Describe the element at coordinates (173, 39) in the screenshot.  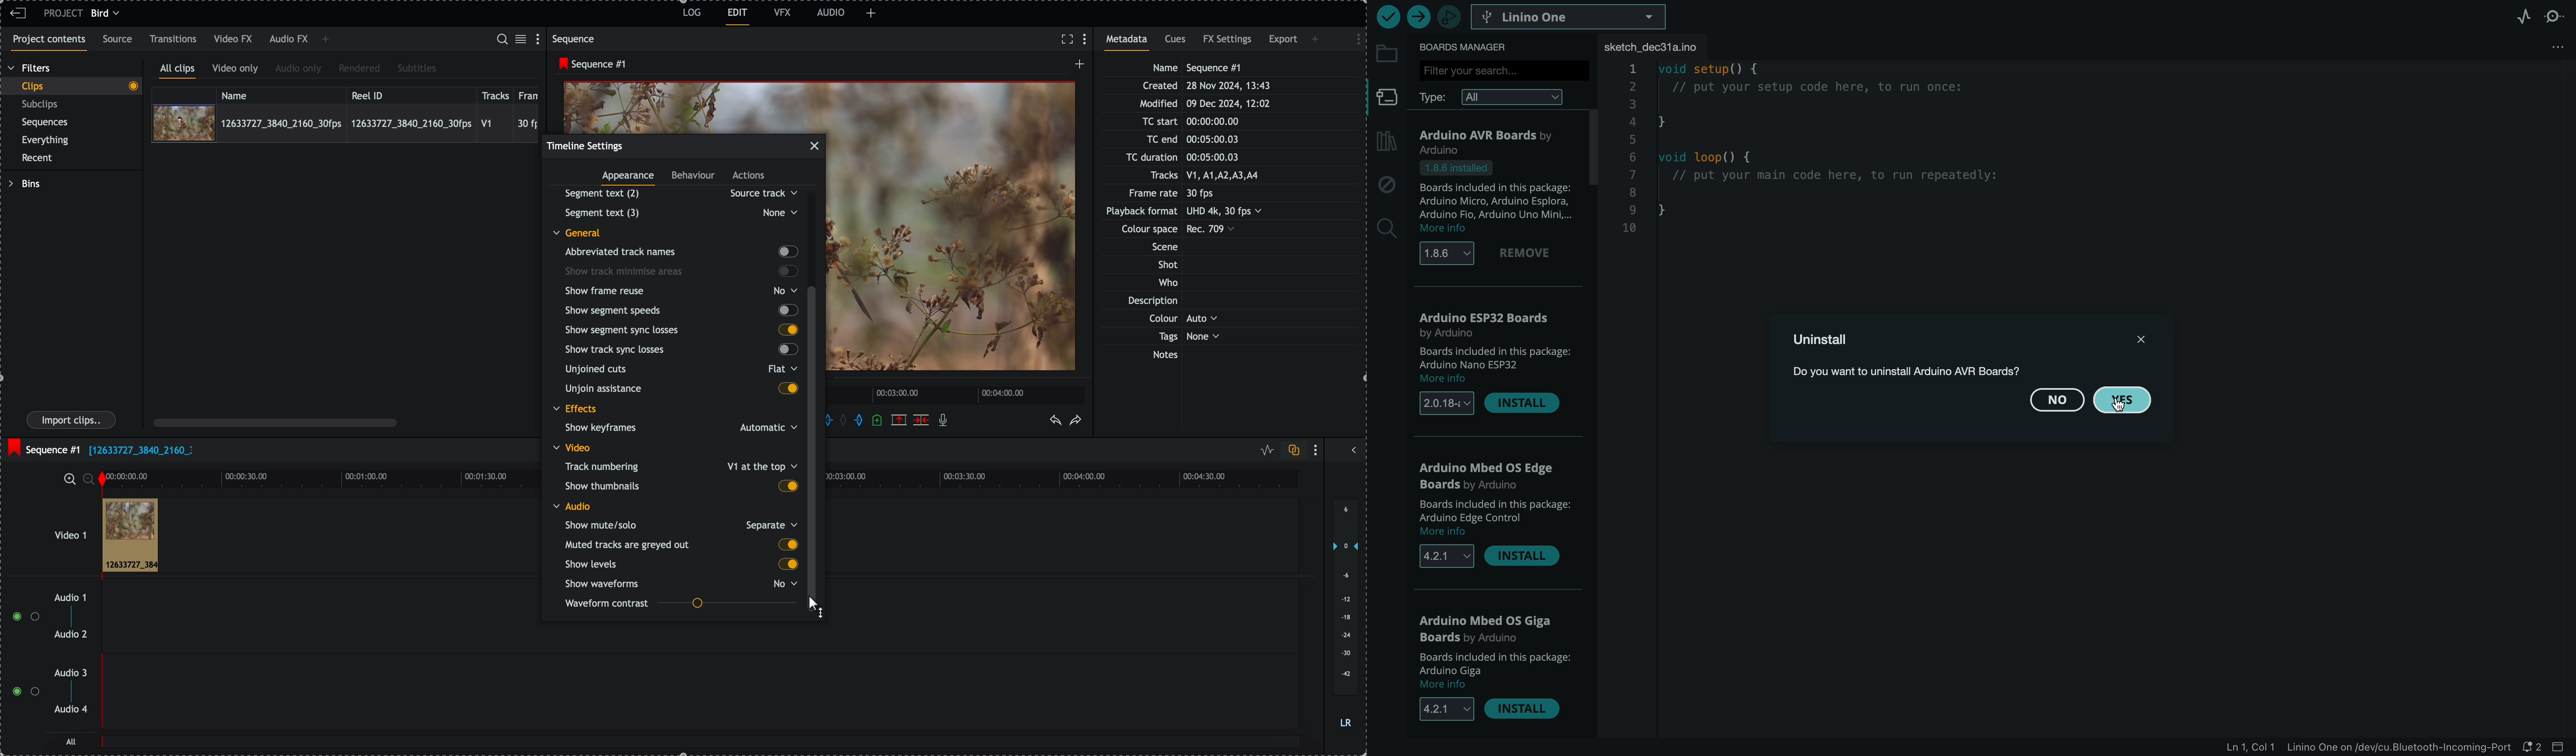
I see `transitions` at that location.